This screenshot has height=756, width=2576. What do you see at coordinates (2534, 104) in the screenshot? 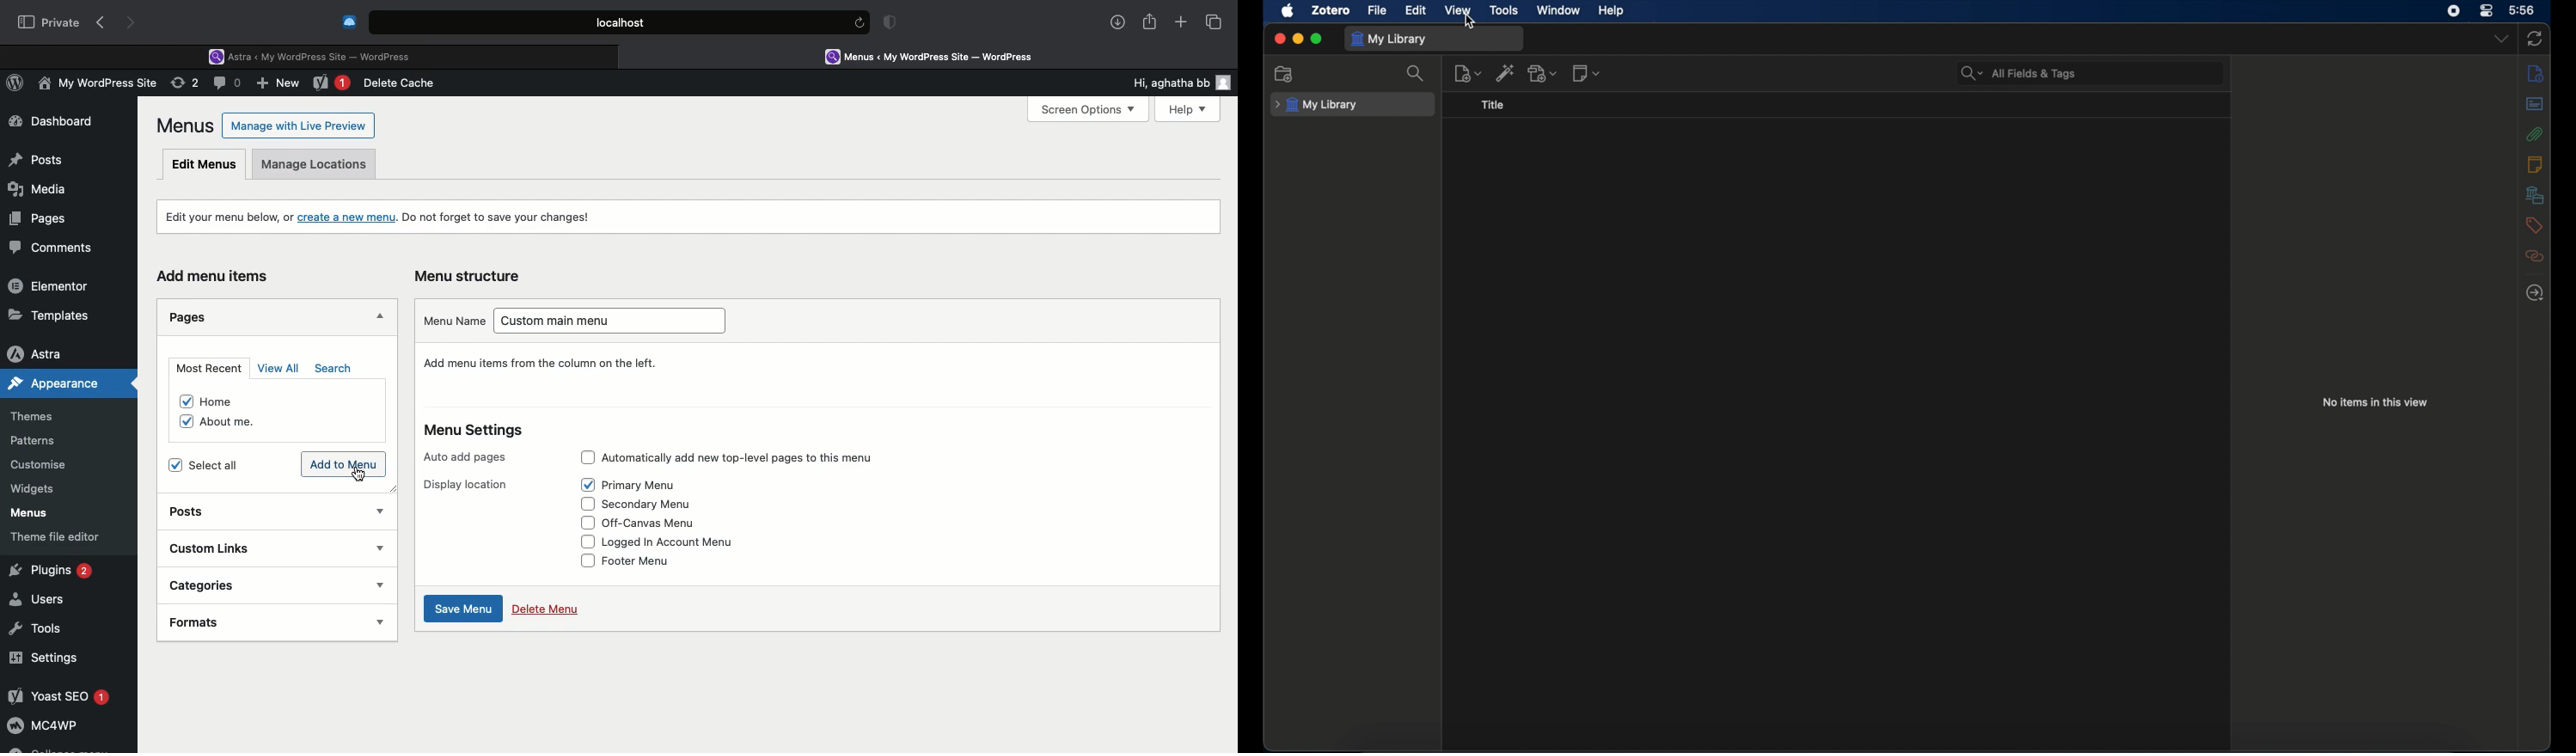
I see `abstract` at bounding box center [2534, 104].